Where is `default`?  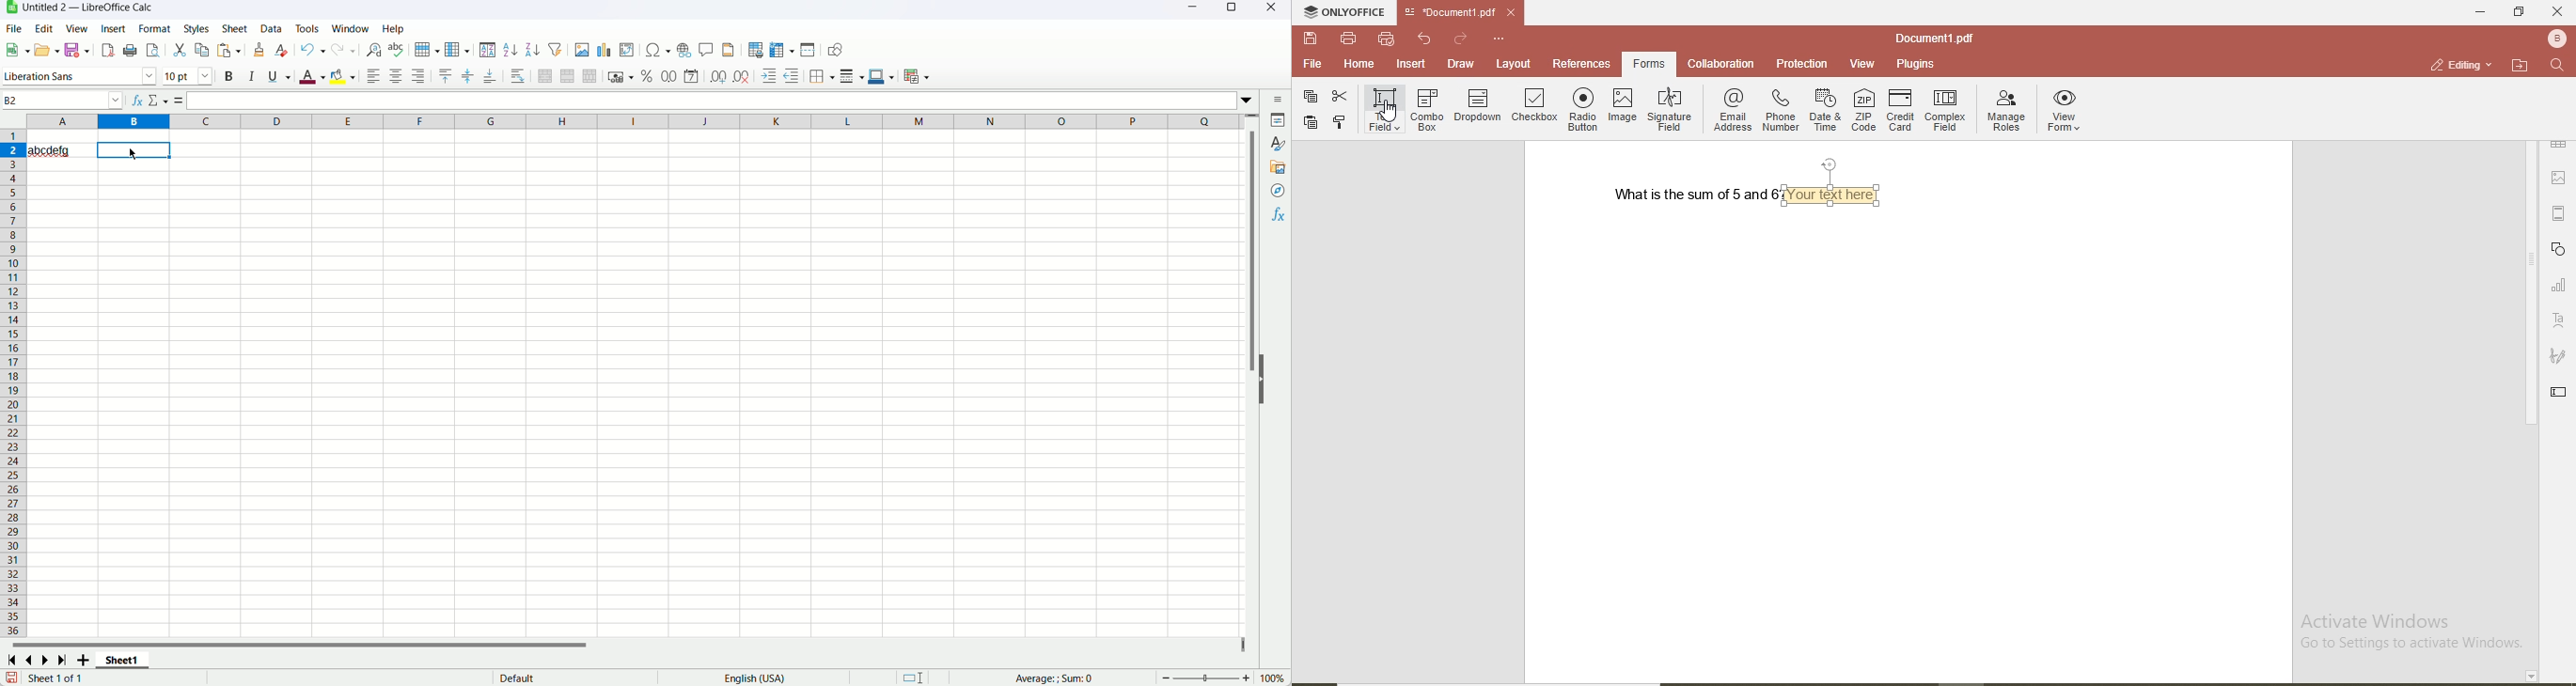 default is located at coordinates (517, 677).